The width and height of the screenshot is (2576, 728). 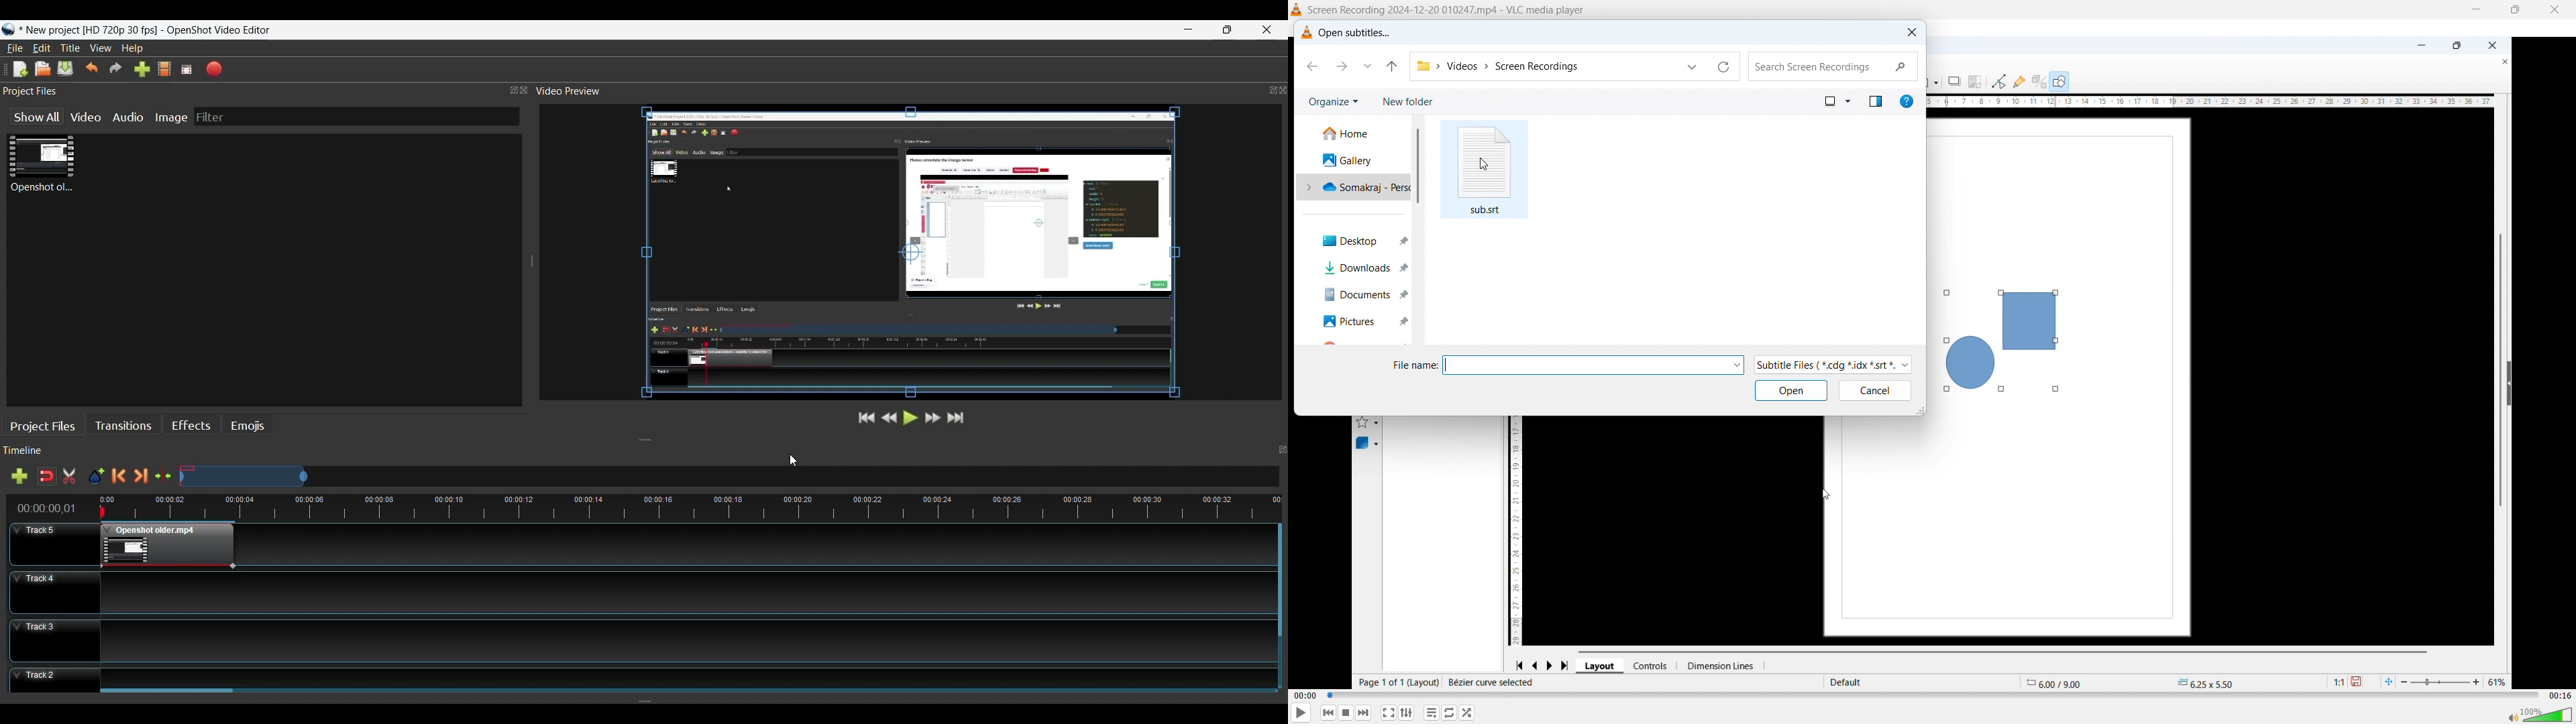 What do you see at coordinates (1726, 67) in the screenshot?
I see `Reload ` at bounding box center [1726, 67].